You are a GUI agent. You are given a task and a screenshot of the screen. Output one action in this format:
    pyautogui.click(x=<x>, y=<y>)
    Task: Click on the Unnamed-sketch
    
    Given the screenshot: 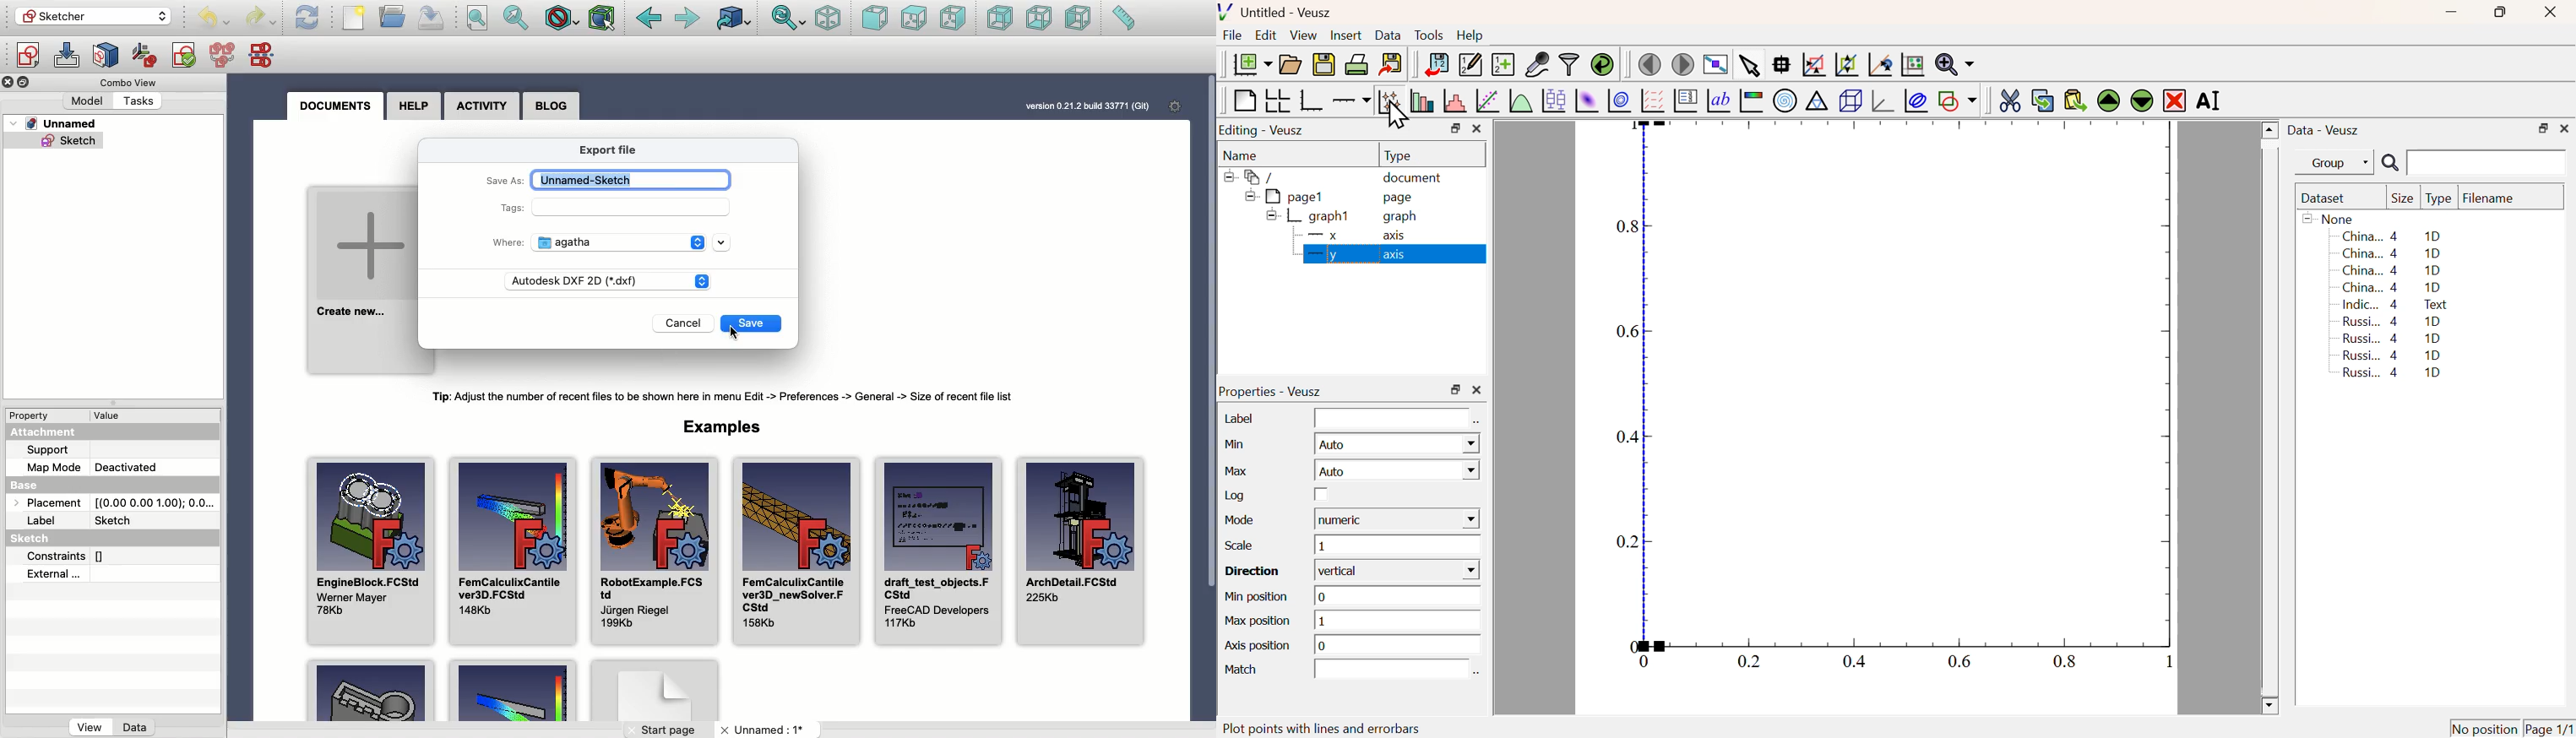 What is the action you would take?
    pyautogui.click(x=631, y=180)
    